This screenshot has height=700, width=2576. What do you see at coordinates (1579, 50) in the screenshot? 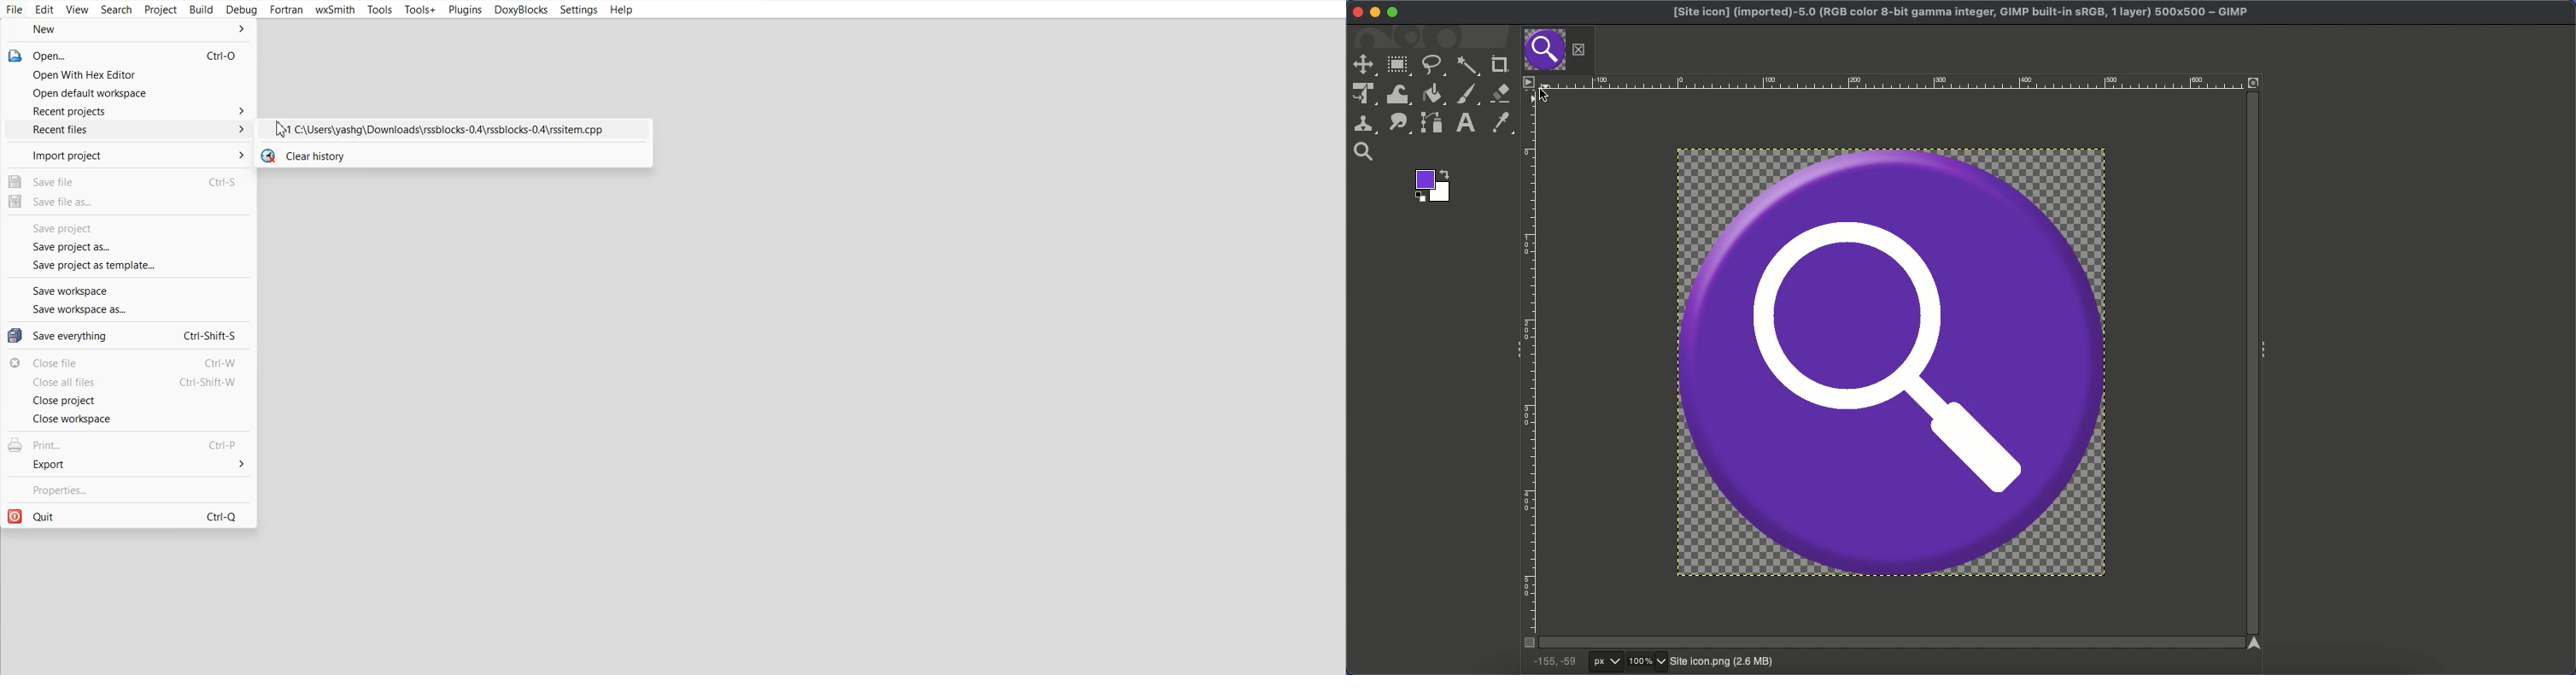
I see `Close` at bounding box center [1579, 50].